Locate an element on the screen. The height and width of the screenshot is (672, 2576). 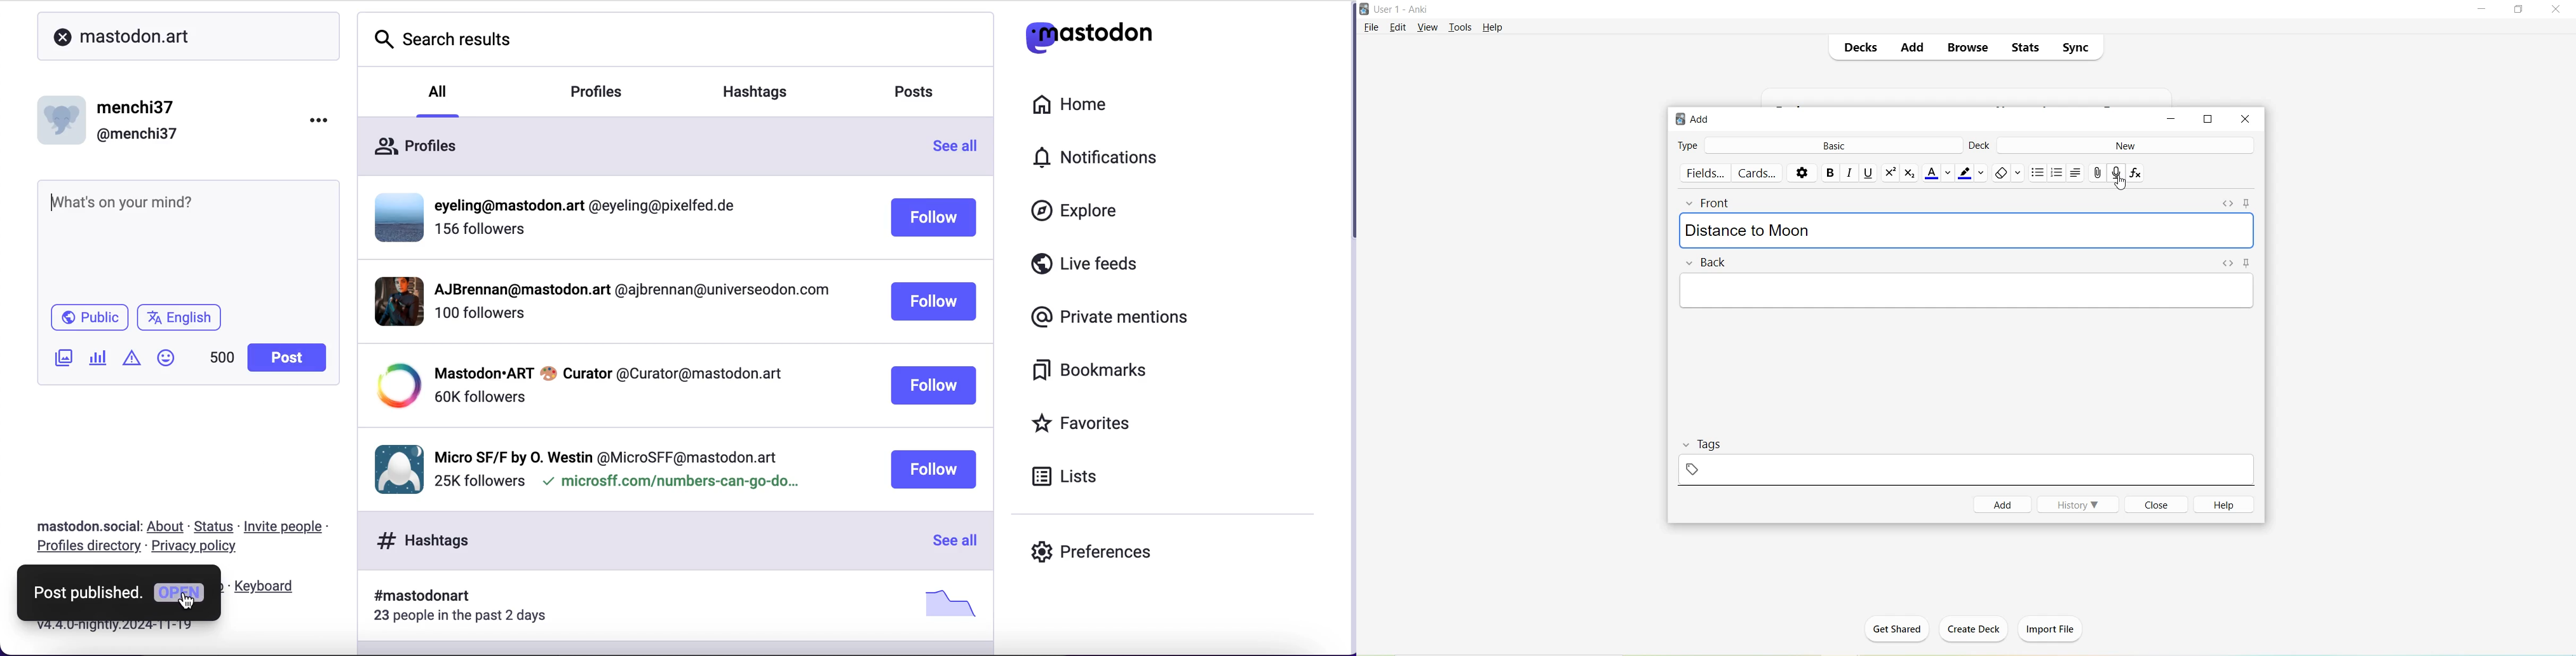
emoji is located at coordinates (173, 361).